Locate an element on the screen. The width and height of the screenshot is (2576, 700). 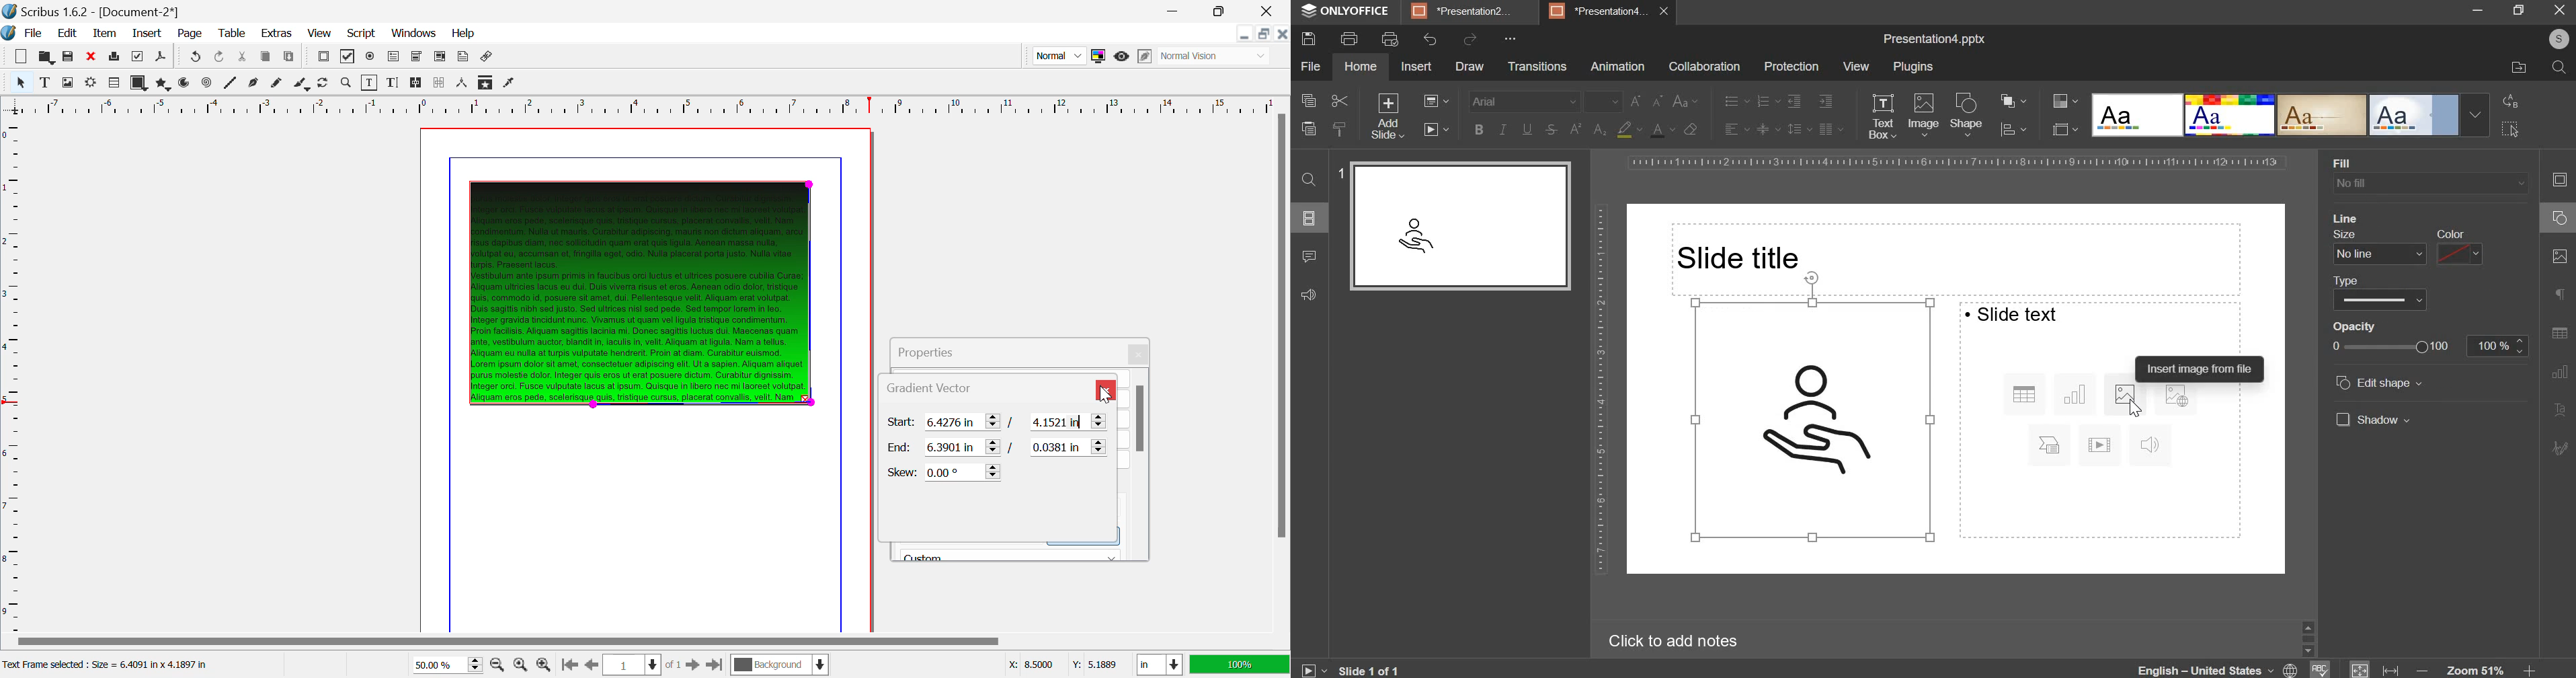
Help is located at coordinates (465, 34).